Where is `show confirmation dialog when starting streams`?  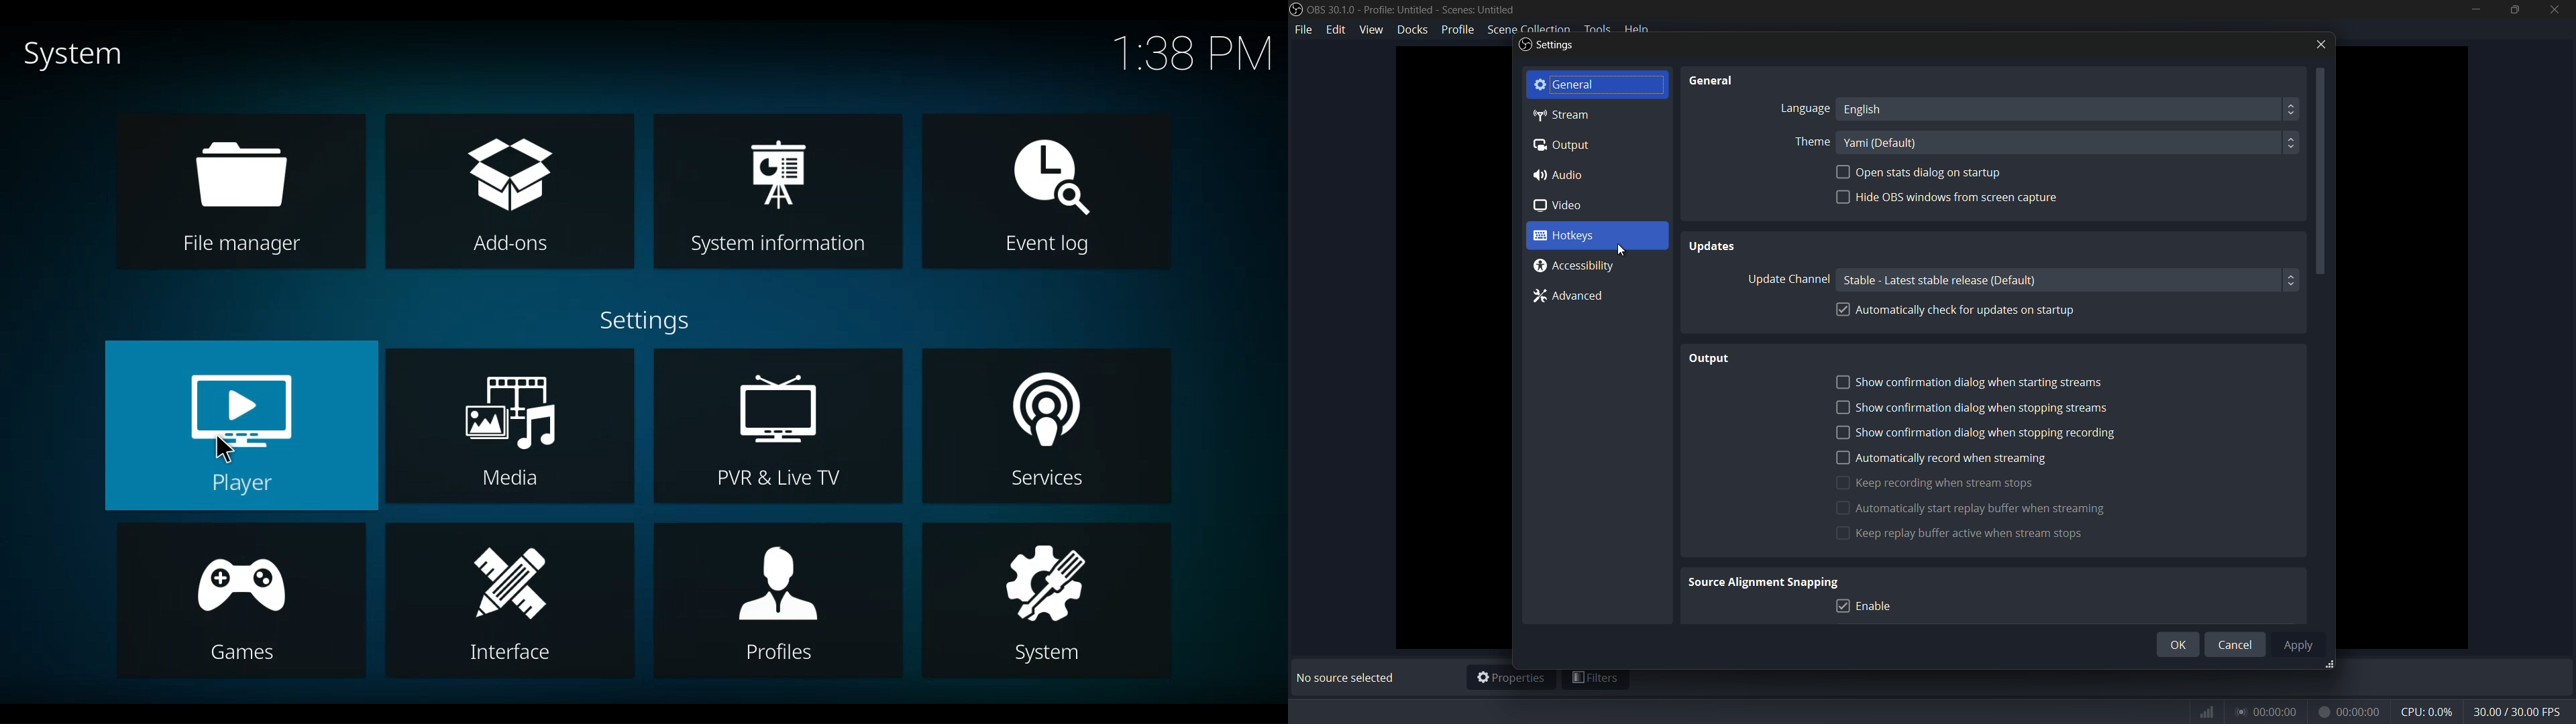 show confirmation dialog when starting streams is located at coordinates (1970, 383).